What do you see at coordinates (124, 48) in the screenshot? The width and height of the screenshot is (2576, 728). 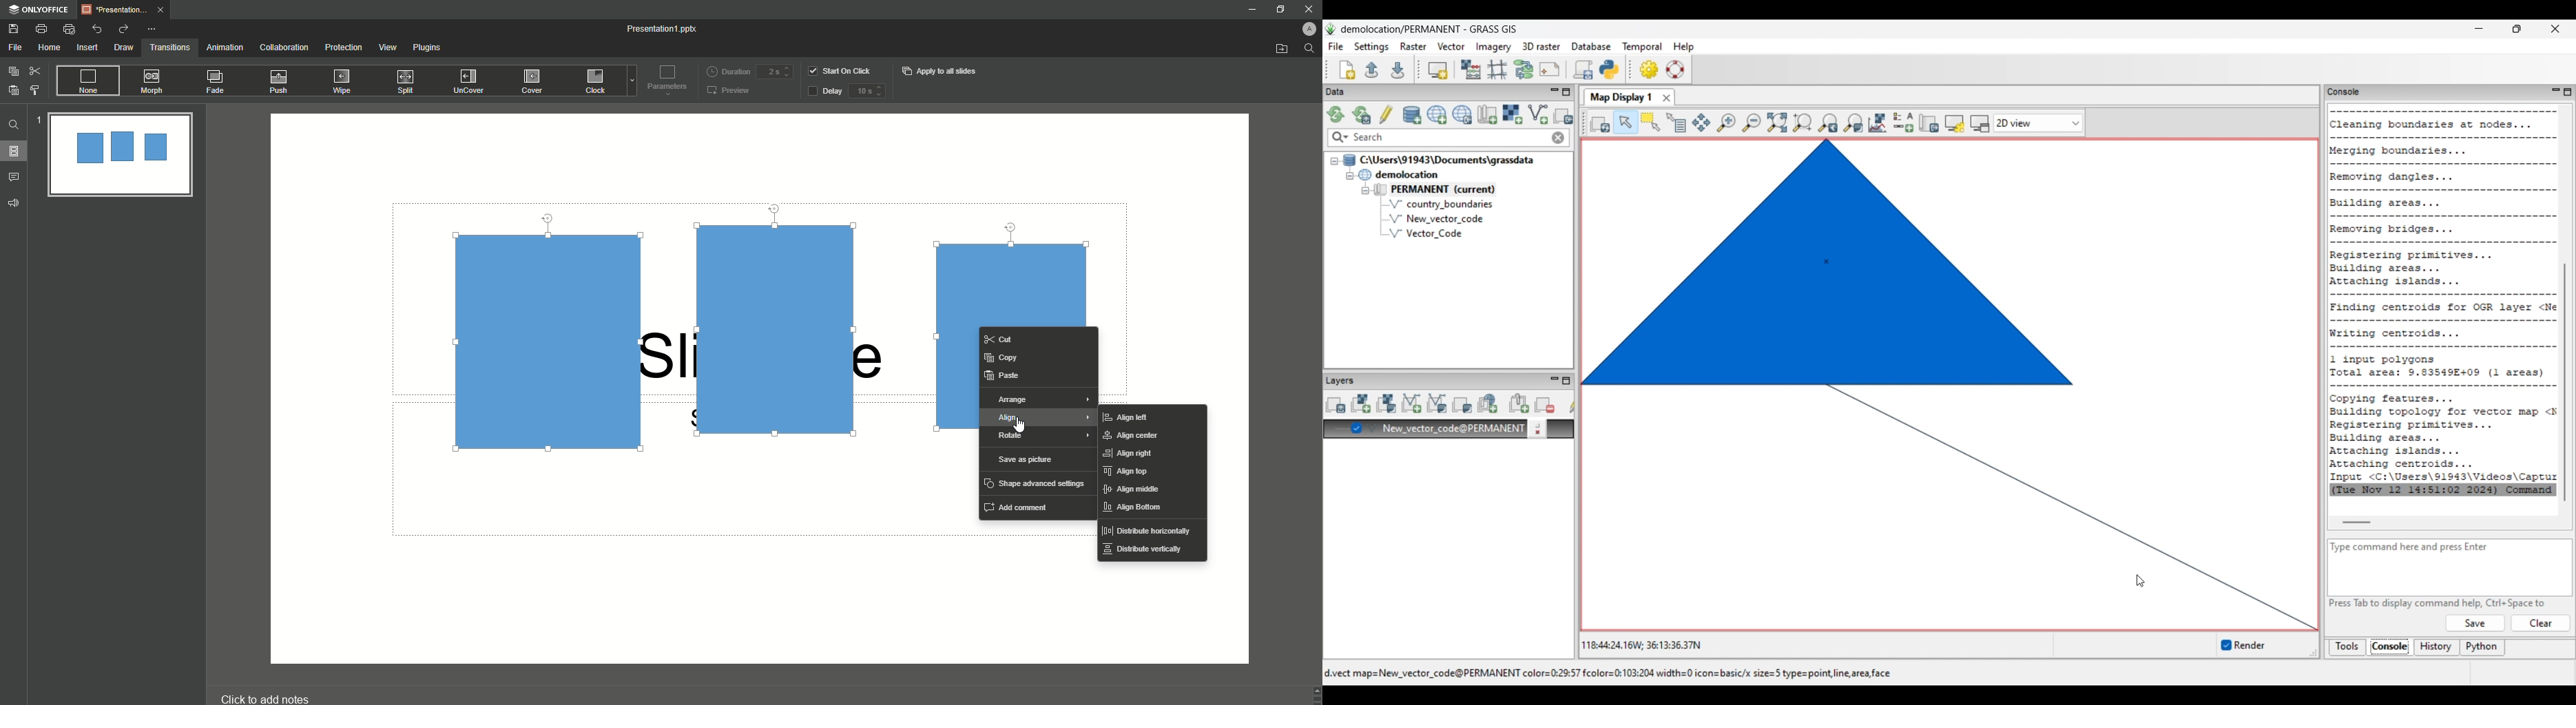 I see `Draw` at bounding box center [124, 48].